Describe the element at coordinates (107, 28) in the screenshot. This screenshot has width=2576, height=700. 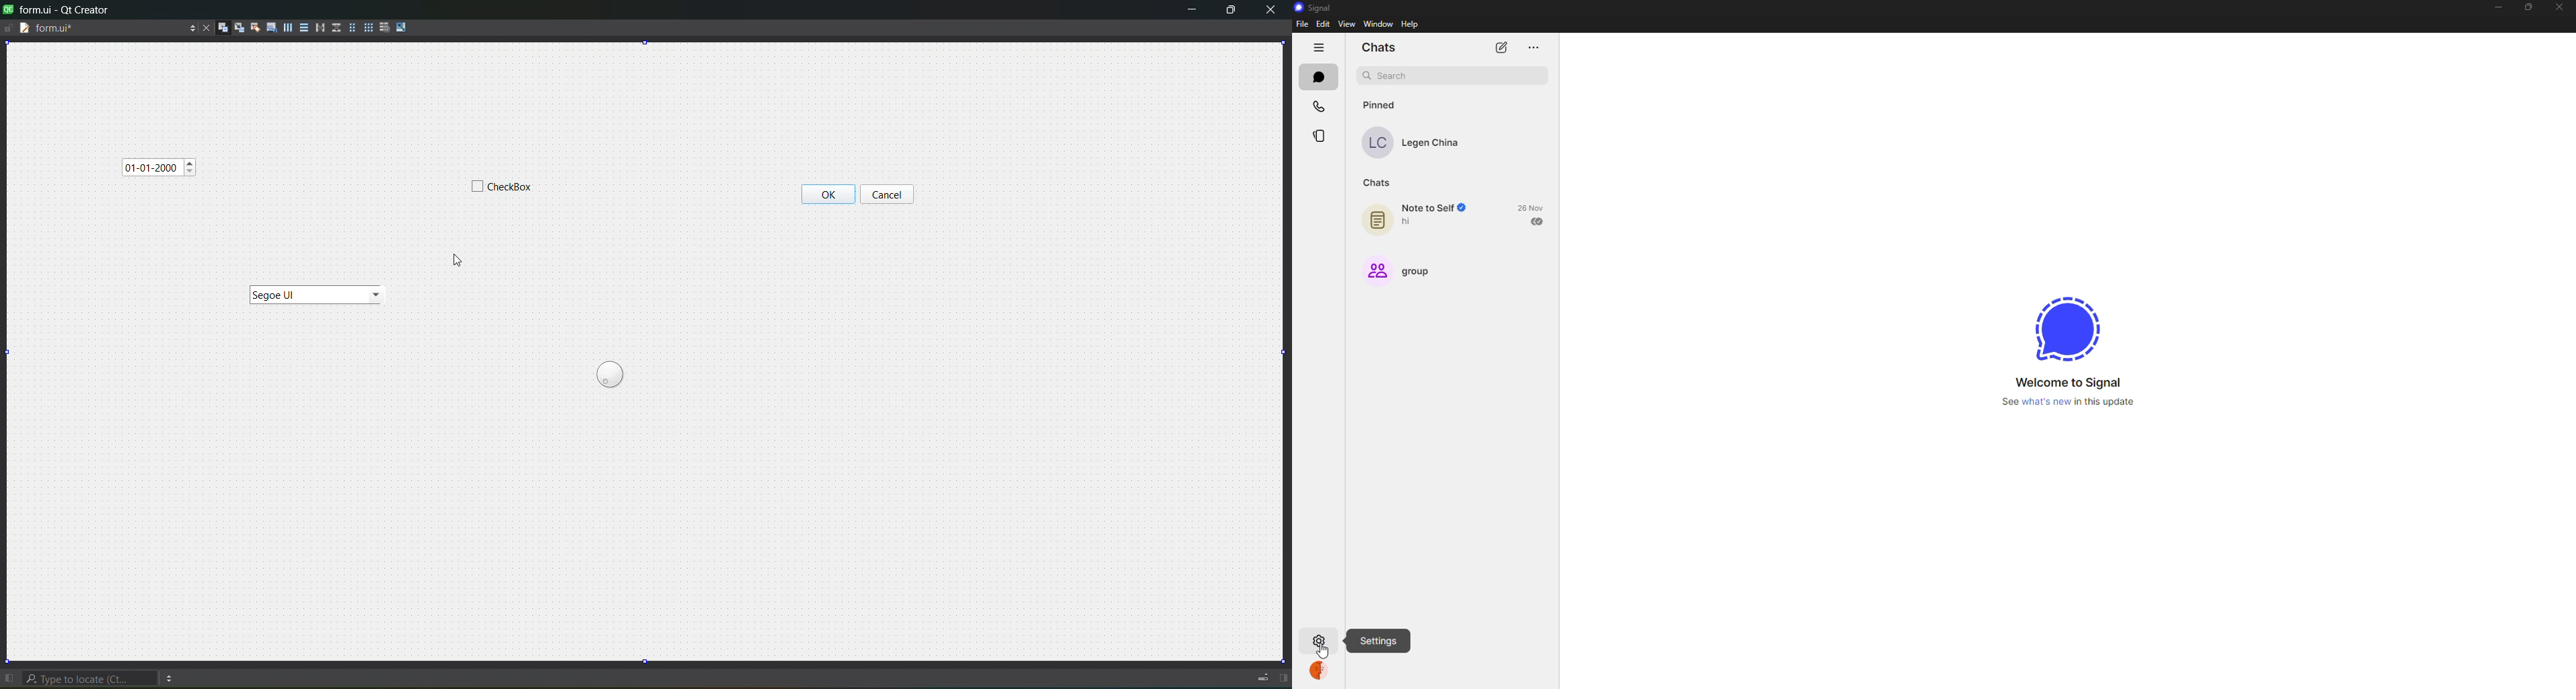
I see `Current File name` at that location.